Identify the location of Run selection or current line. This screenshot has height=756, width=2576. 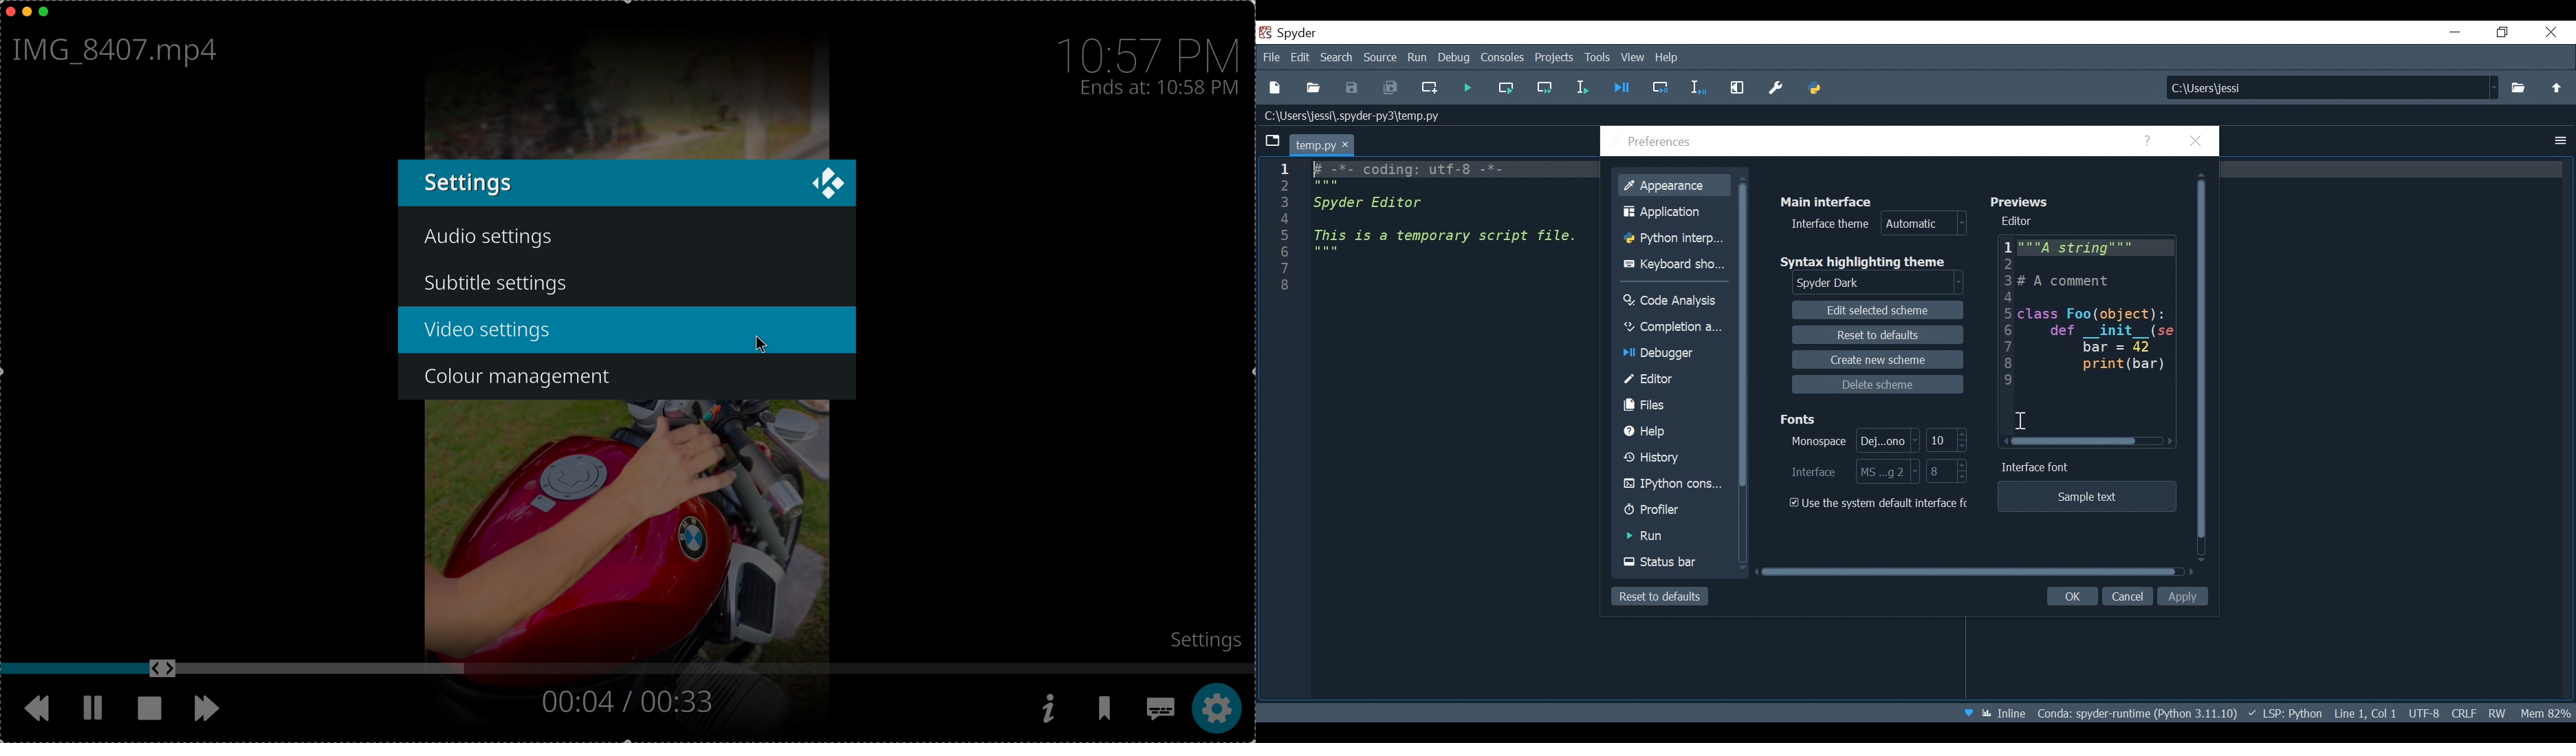
(1582, 88).